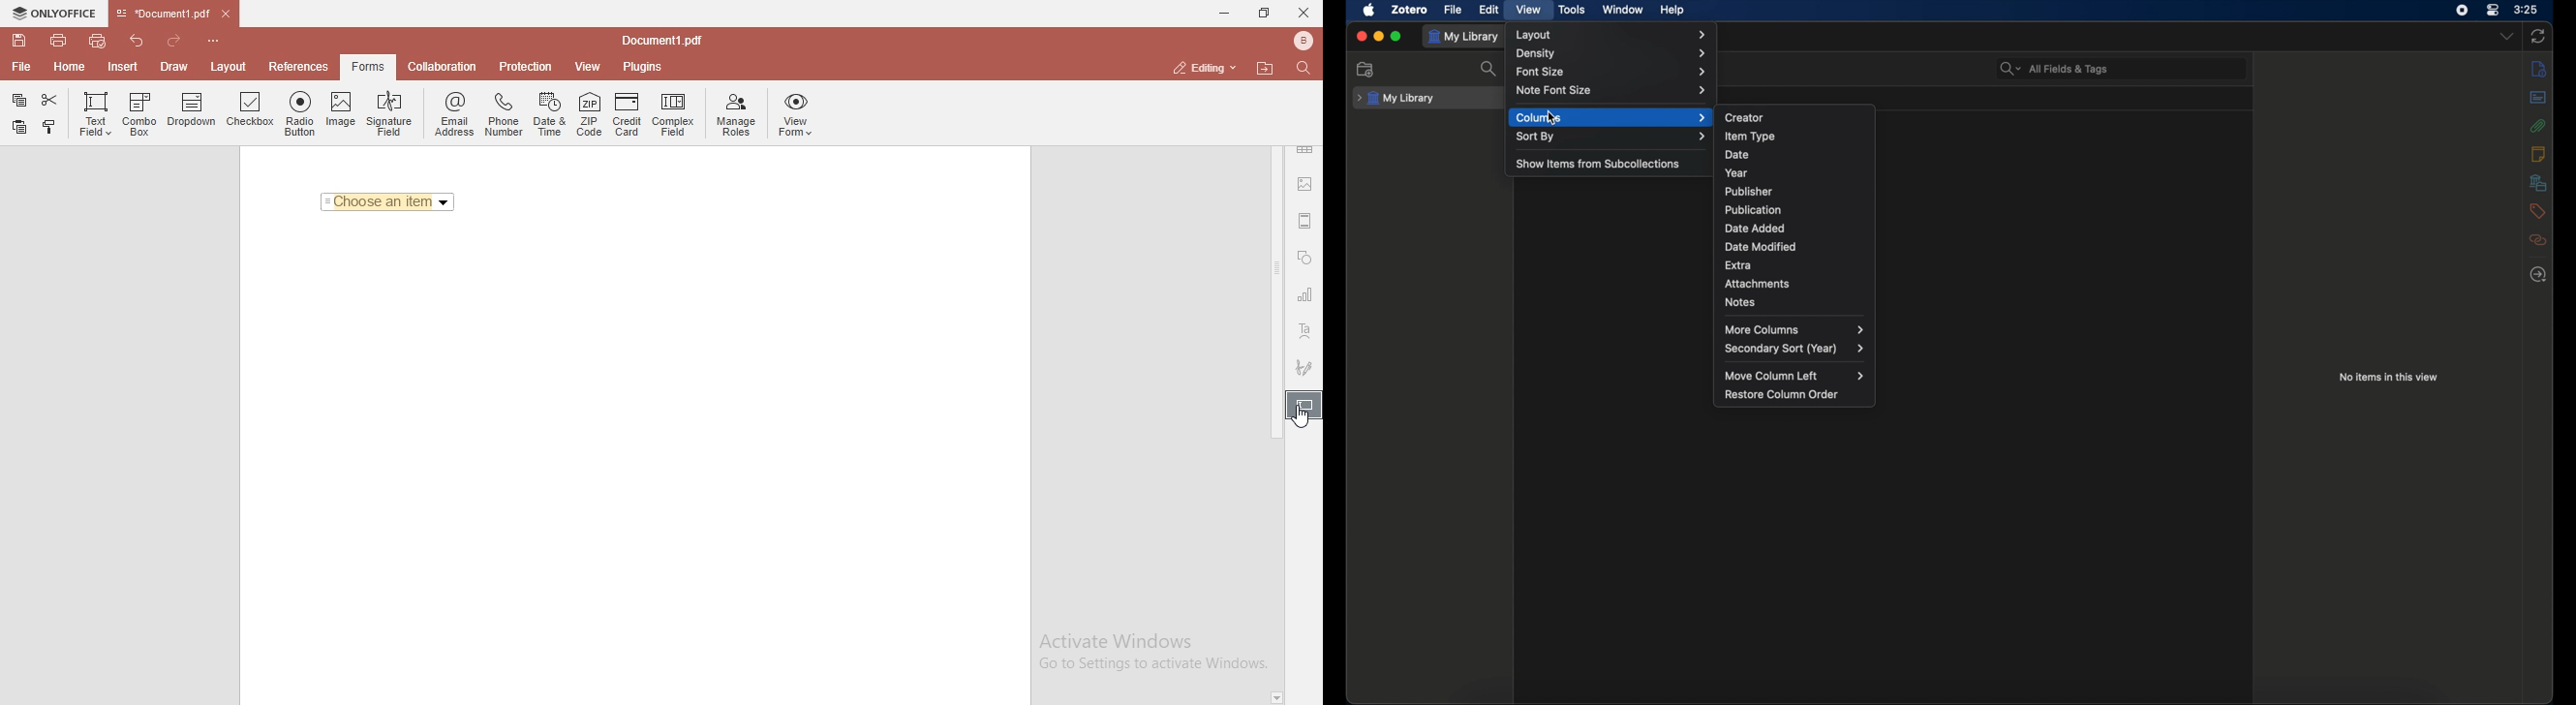  I want to click on year, so click(1737, 173).